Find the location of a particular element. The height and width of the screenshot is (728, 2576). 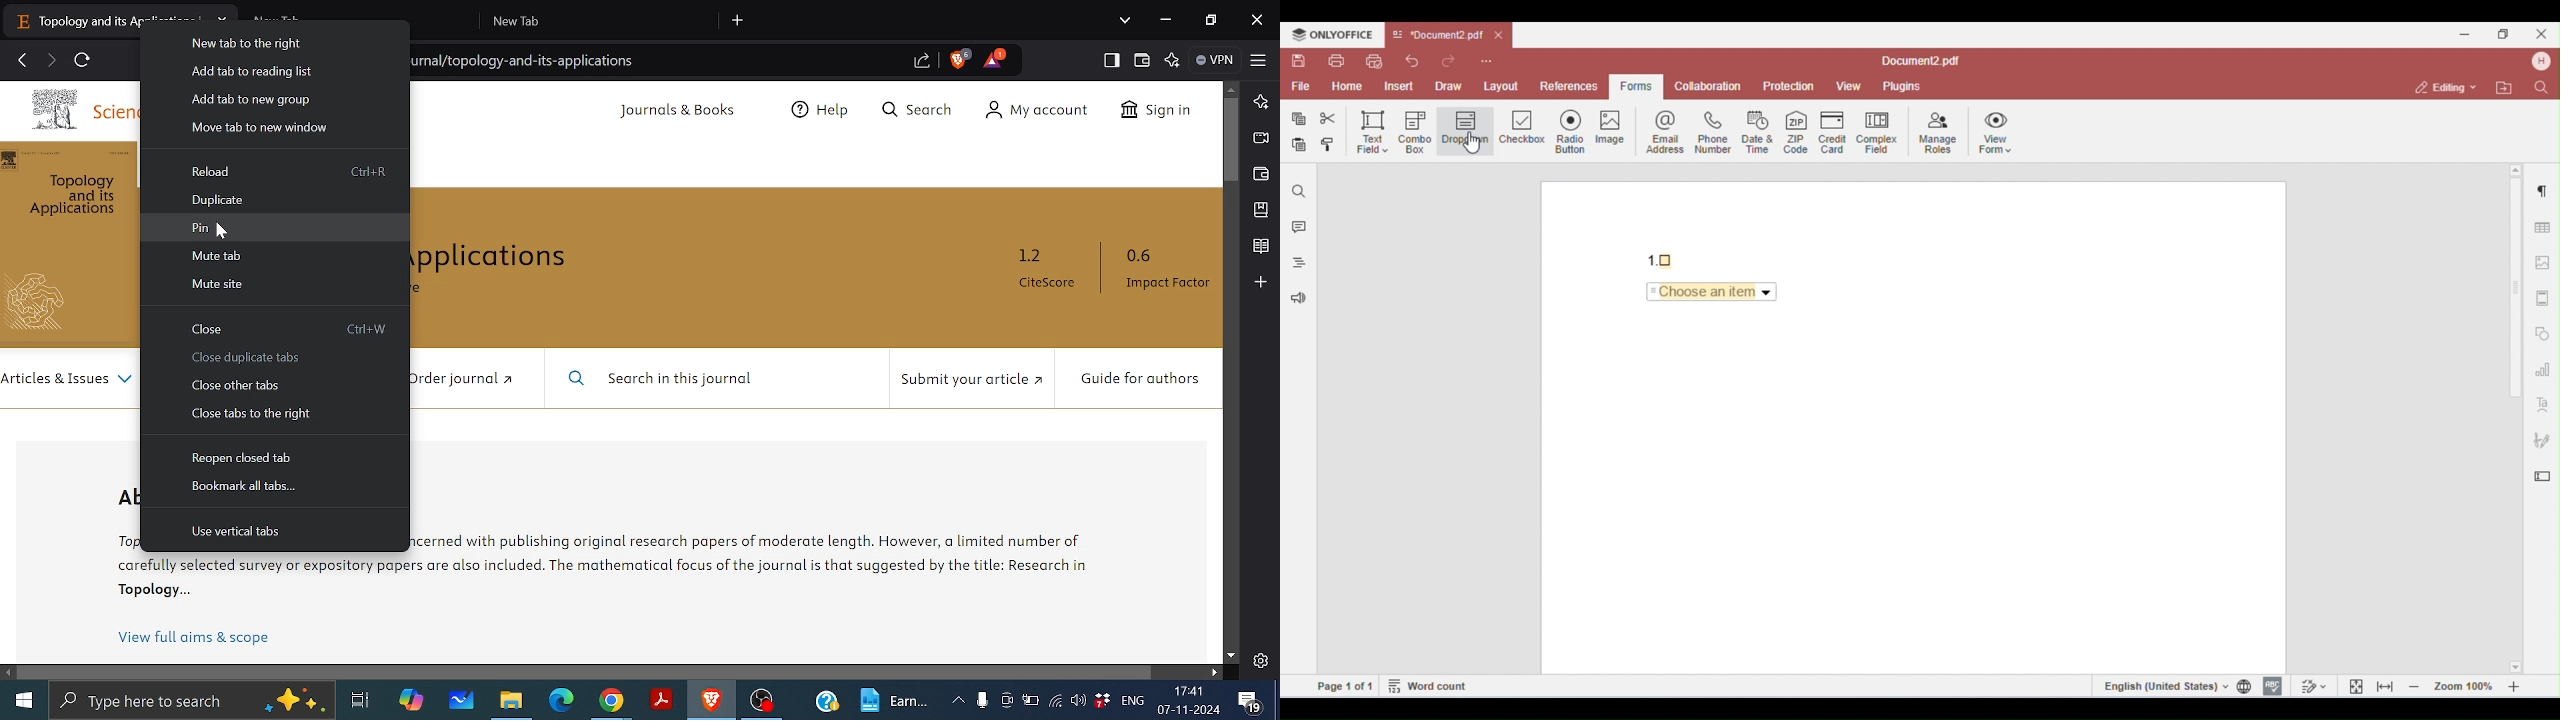

Order journal 2 is located at coordinates (457, 378).